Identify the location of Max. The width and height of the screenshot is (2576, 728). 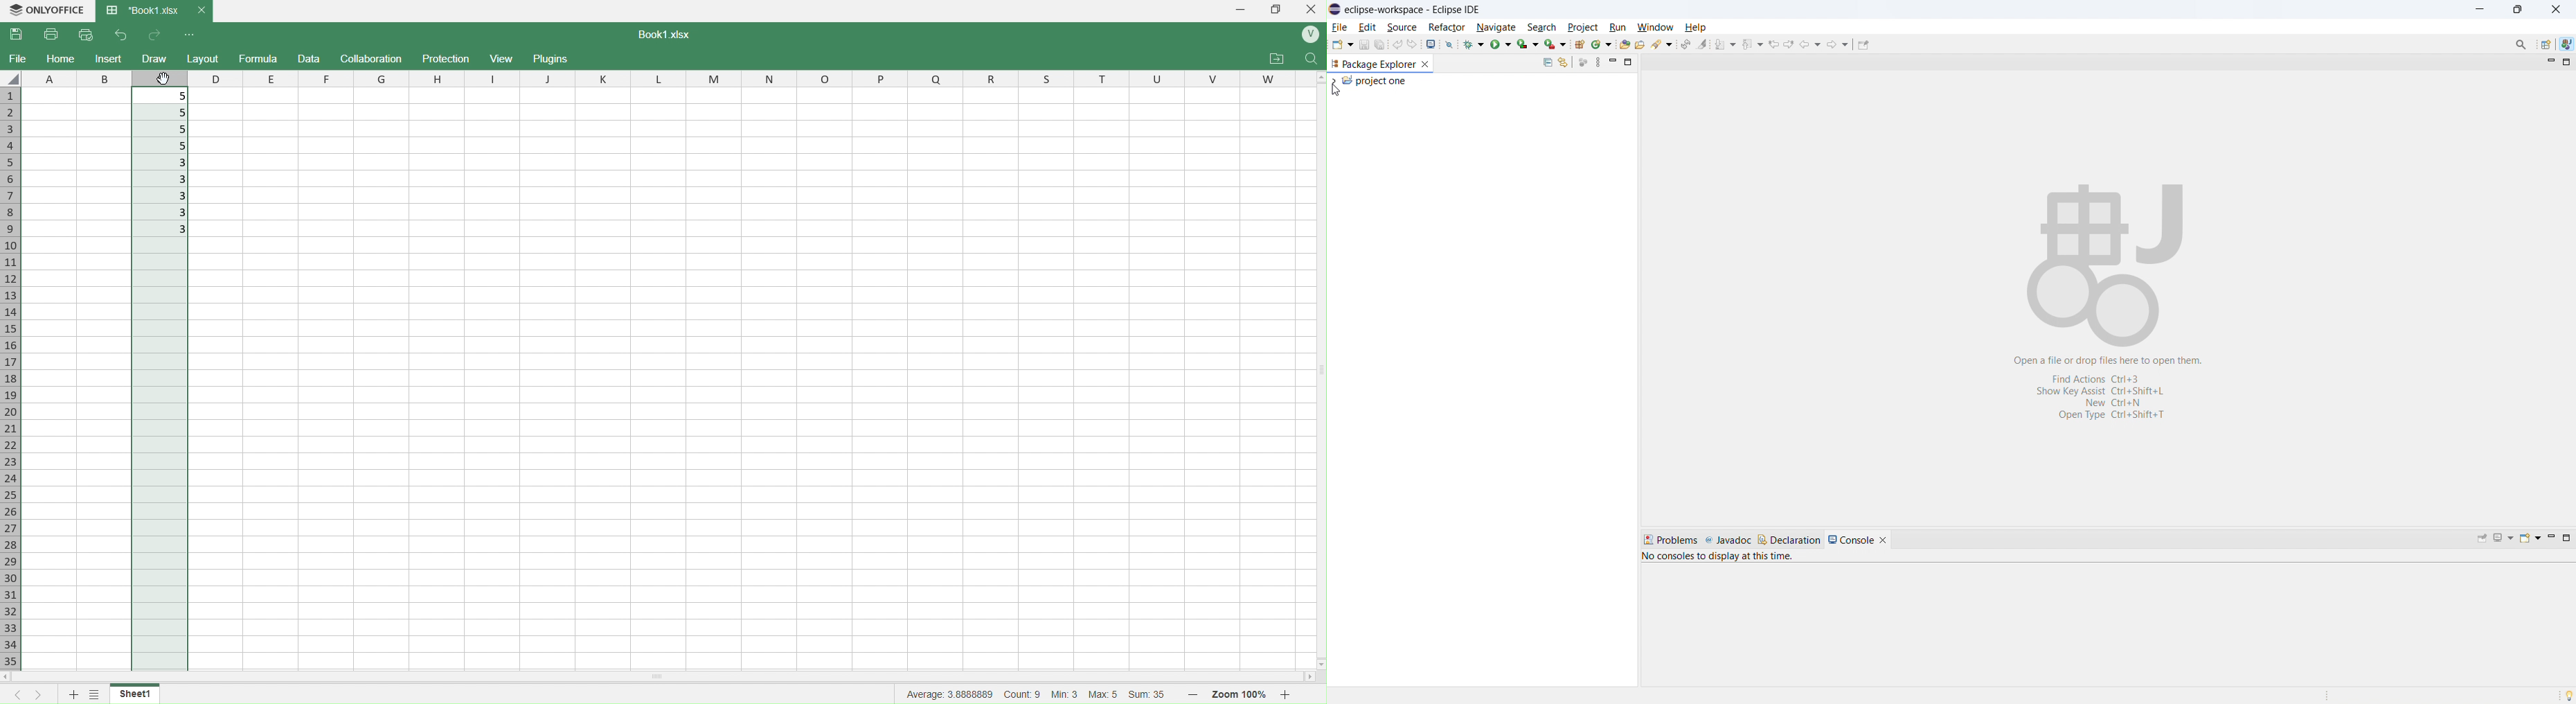
(1105, 694).